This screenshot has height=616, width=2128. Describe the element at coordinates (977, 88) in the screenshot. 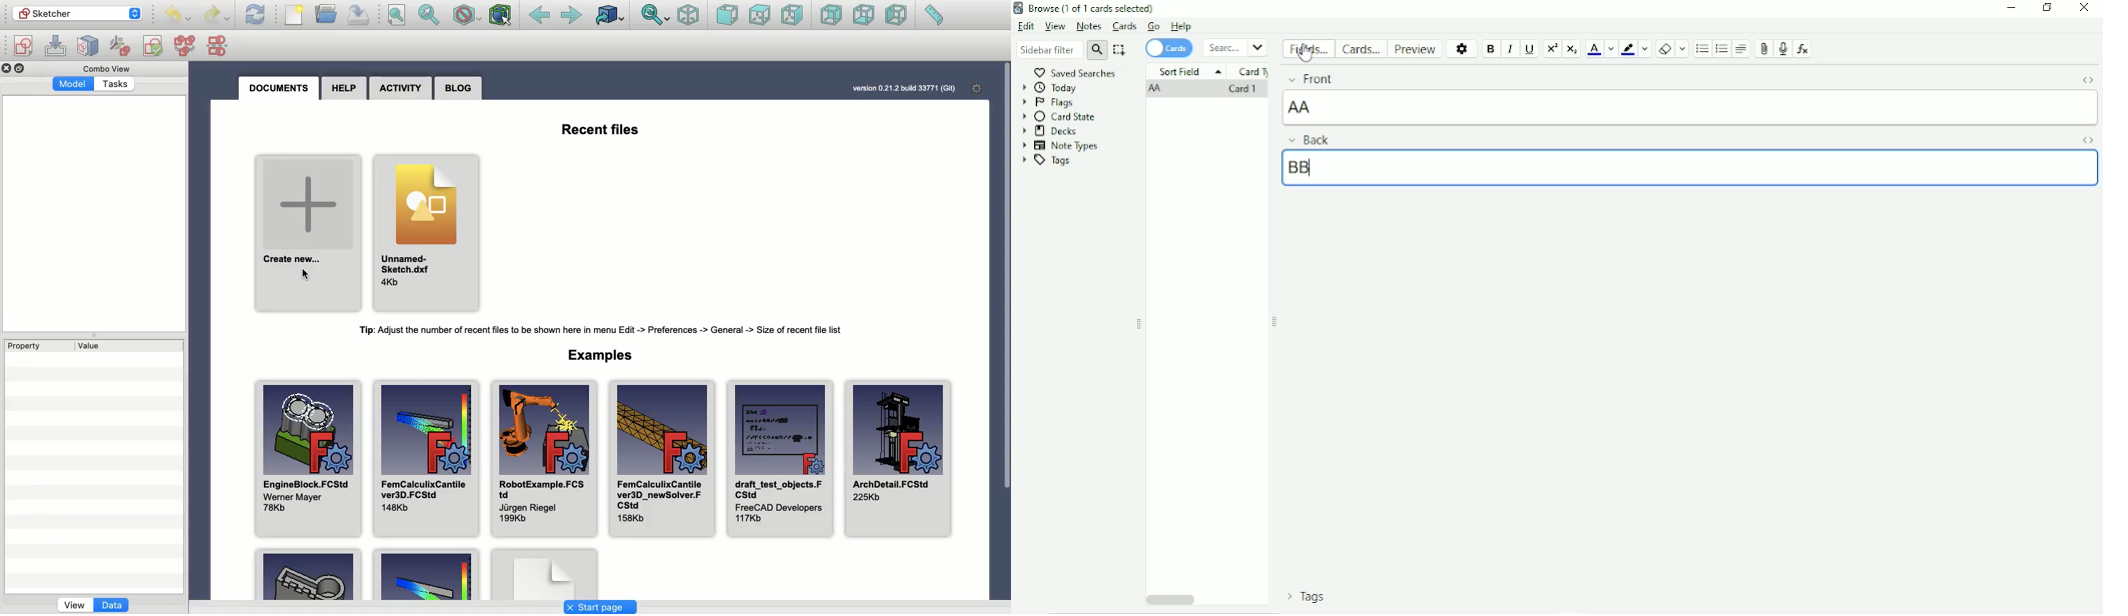

I see `Settings` at that location.